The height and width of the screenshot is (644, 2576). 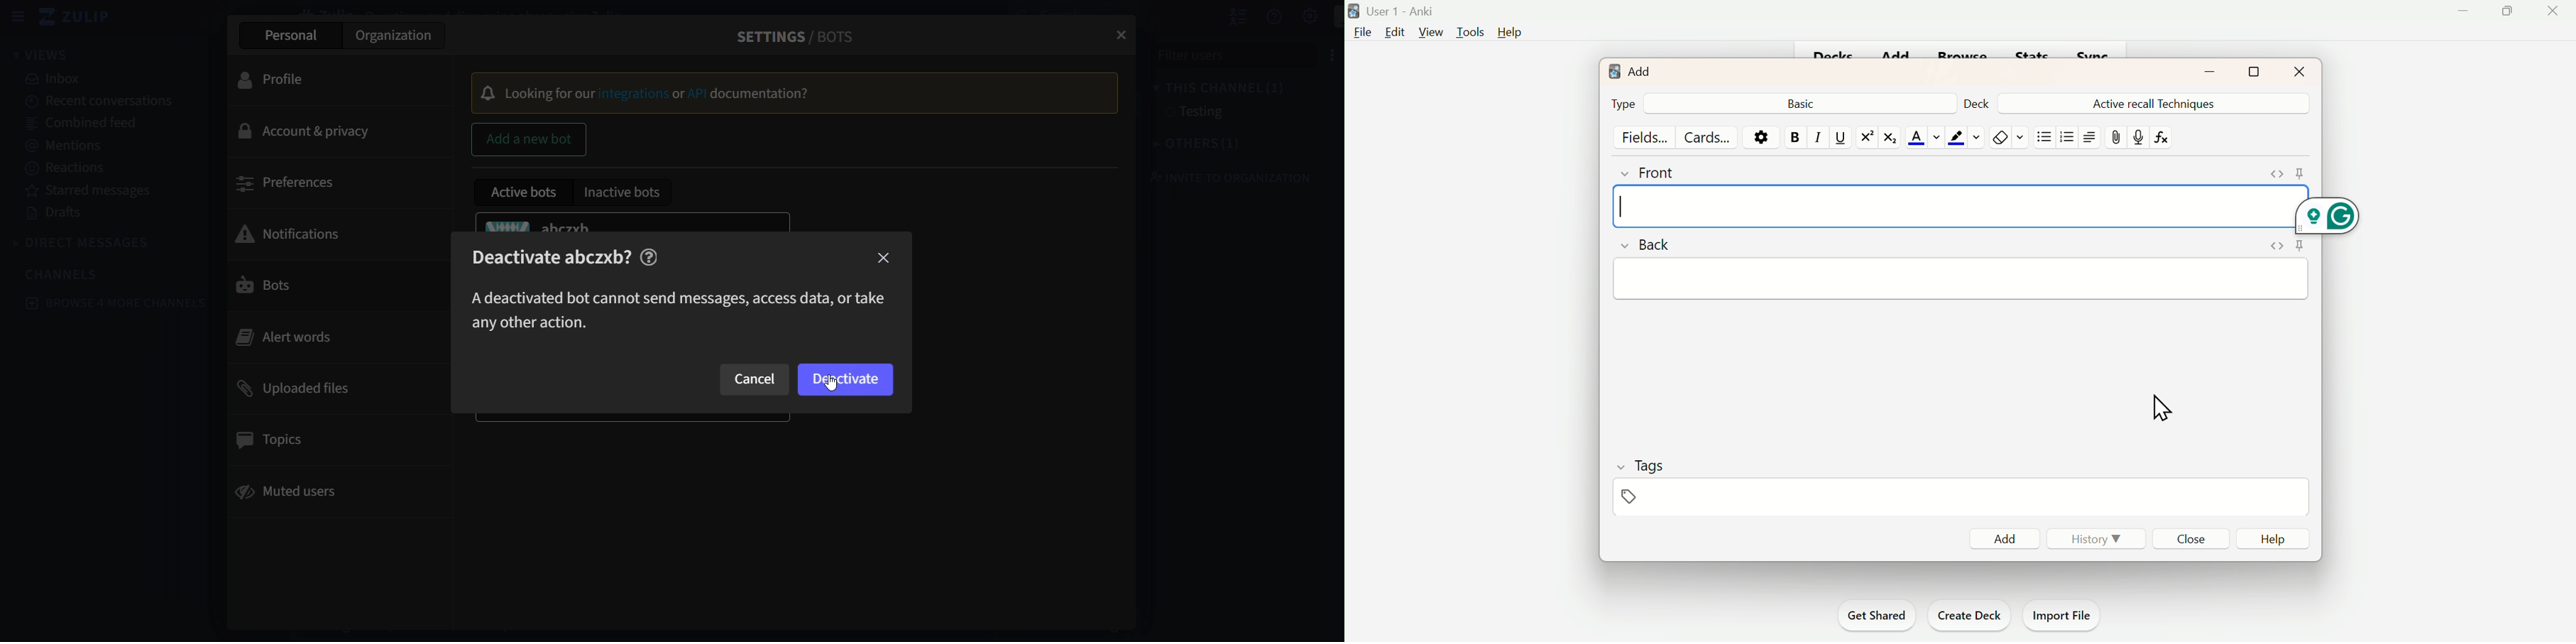 I want to click on Text Highlighting Color, so click(x=1963, y=136).